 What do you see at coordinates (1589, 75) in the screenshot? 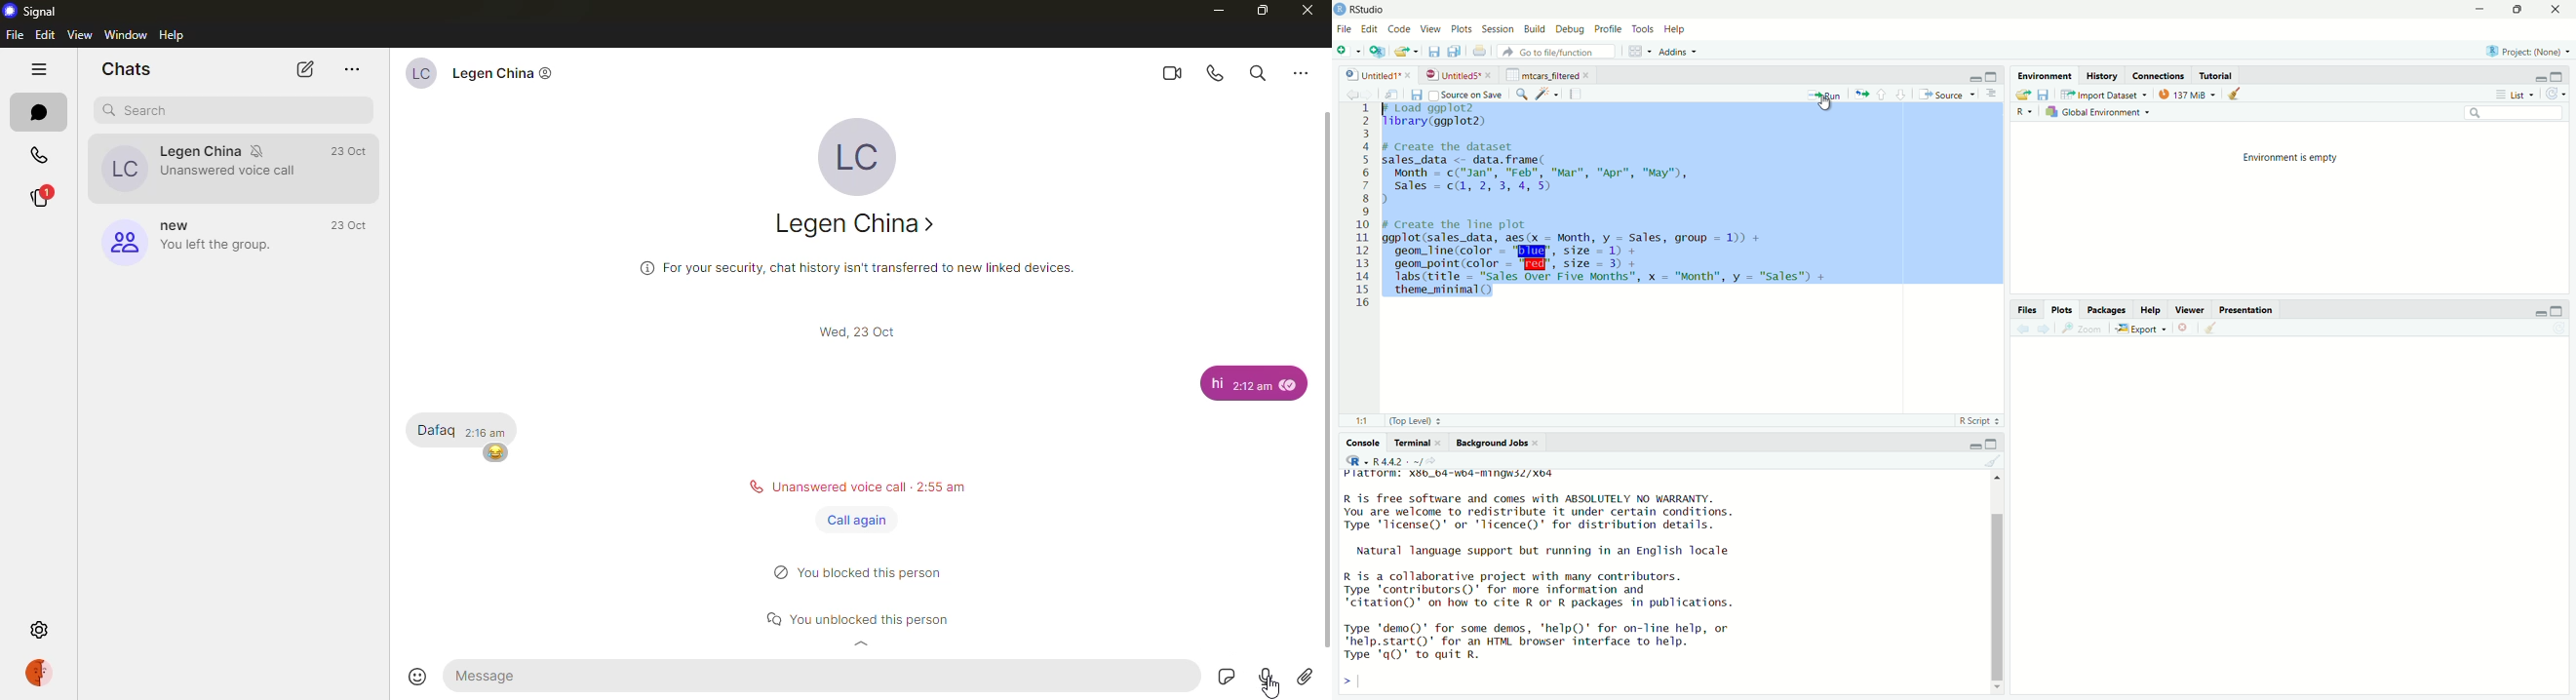
I see `close` at bounding box center [1589, 75].